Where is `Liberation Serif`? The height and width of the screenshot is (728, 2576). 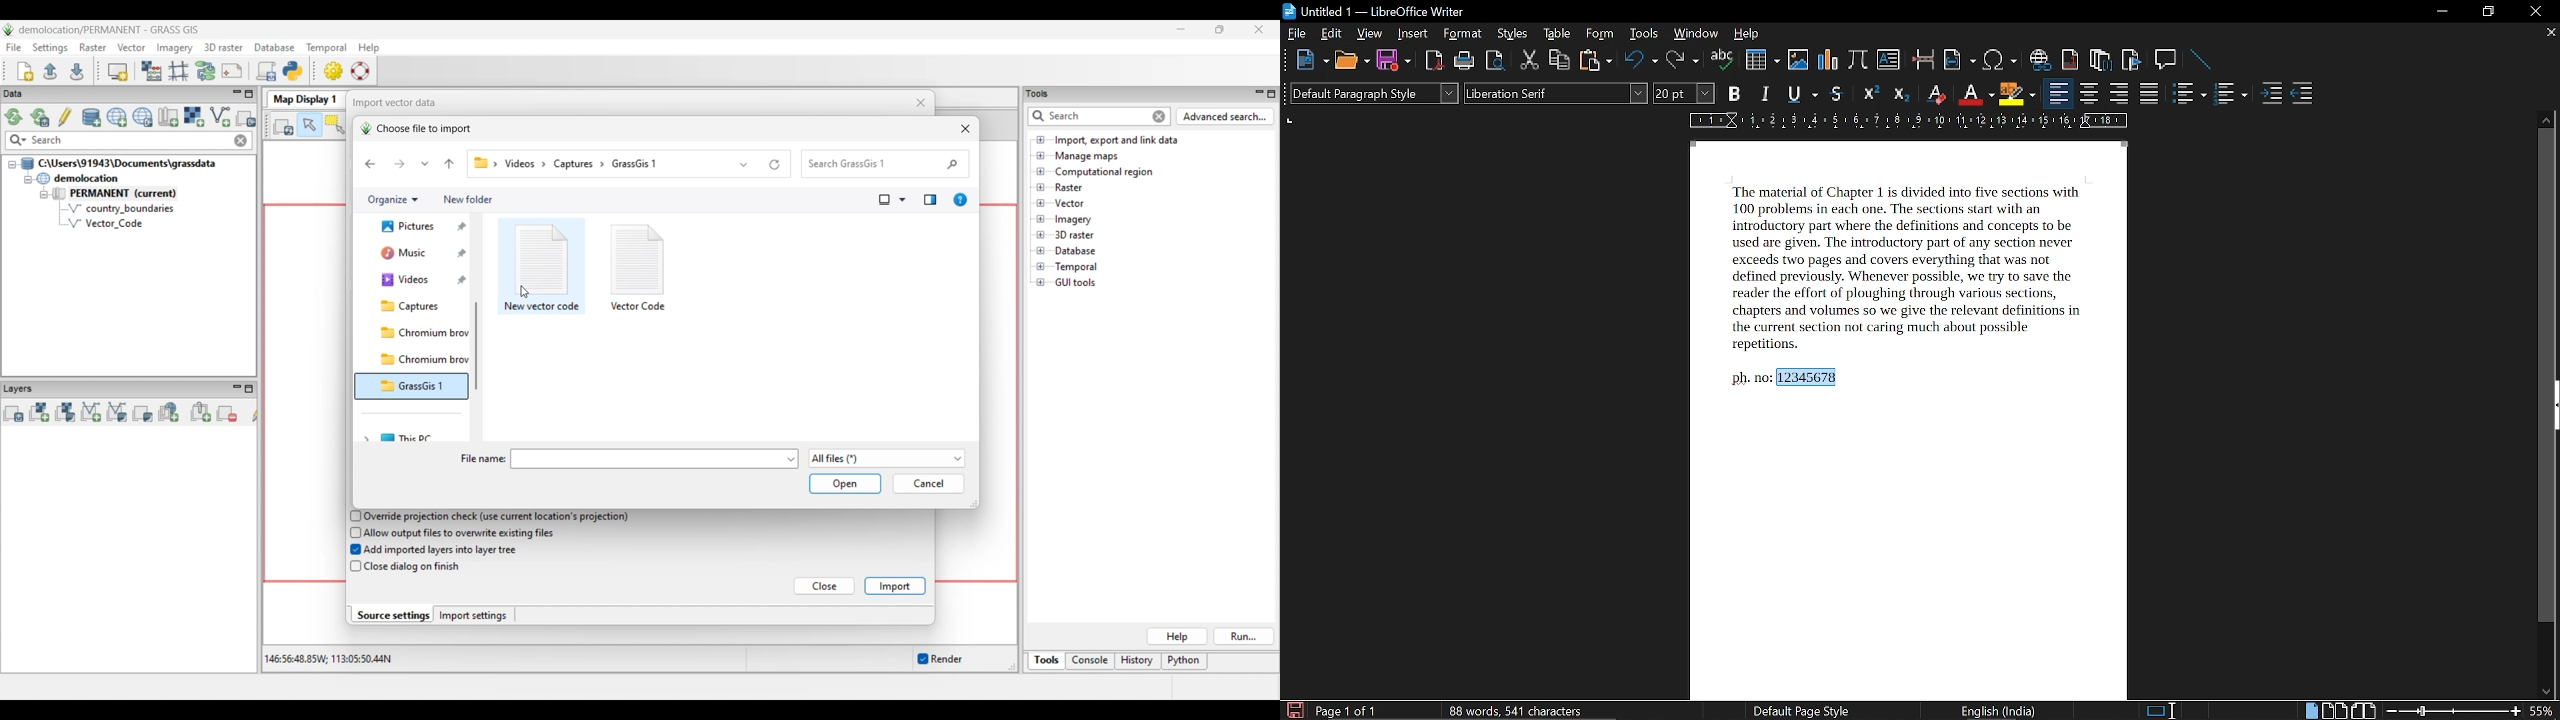
Liberation Serif is located at coordinates (1556, 93).